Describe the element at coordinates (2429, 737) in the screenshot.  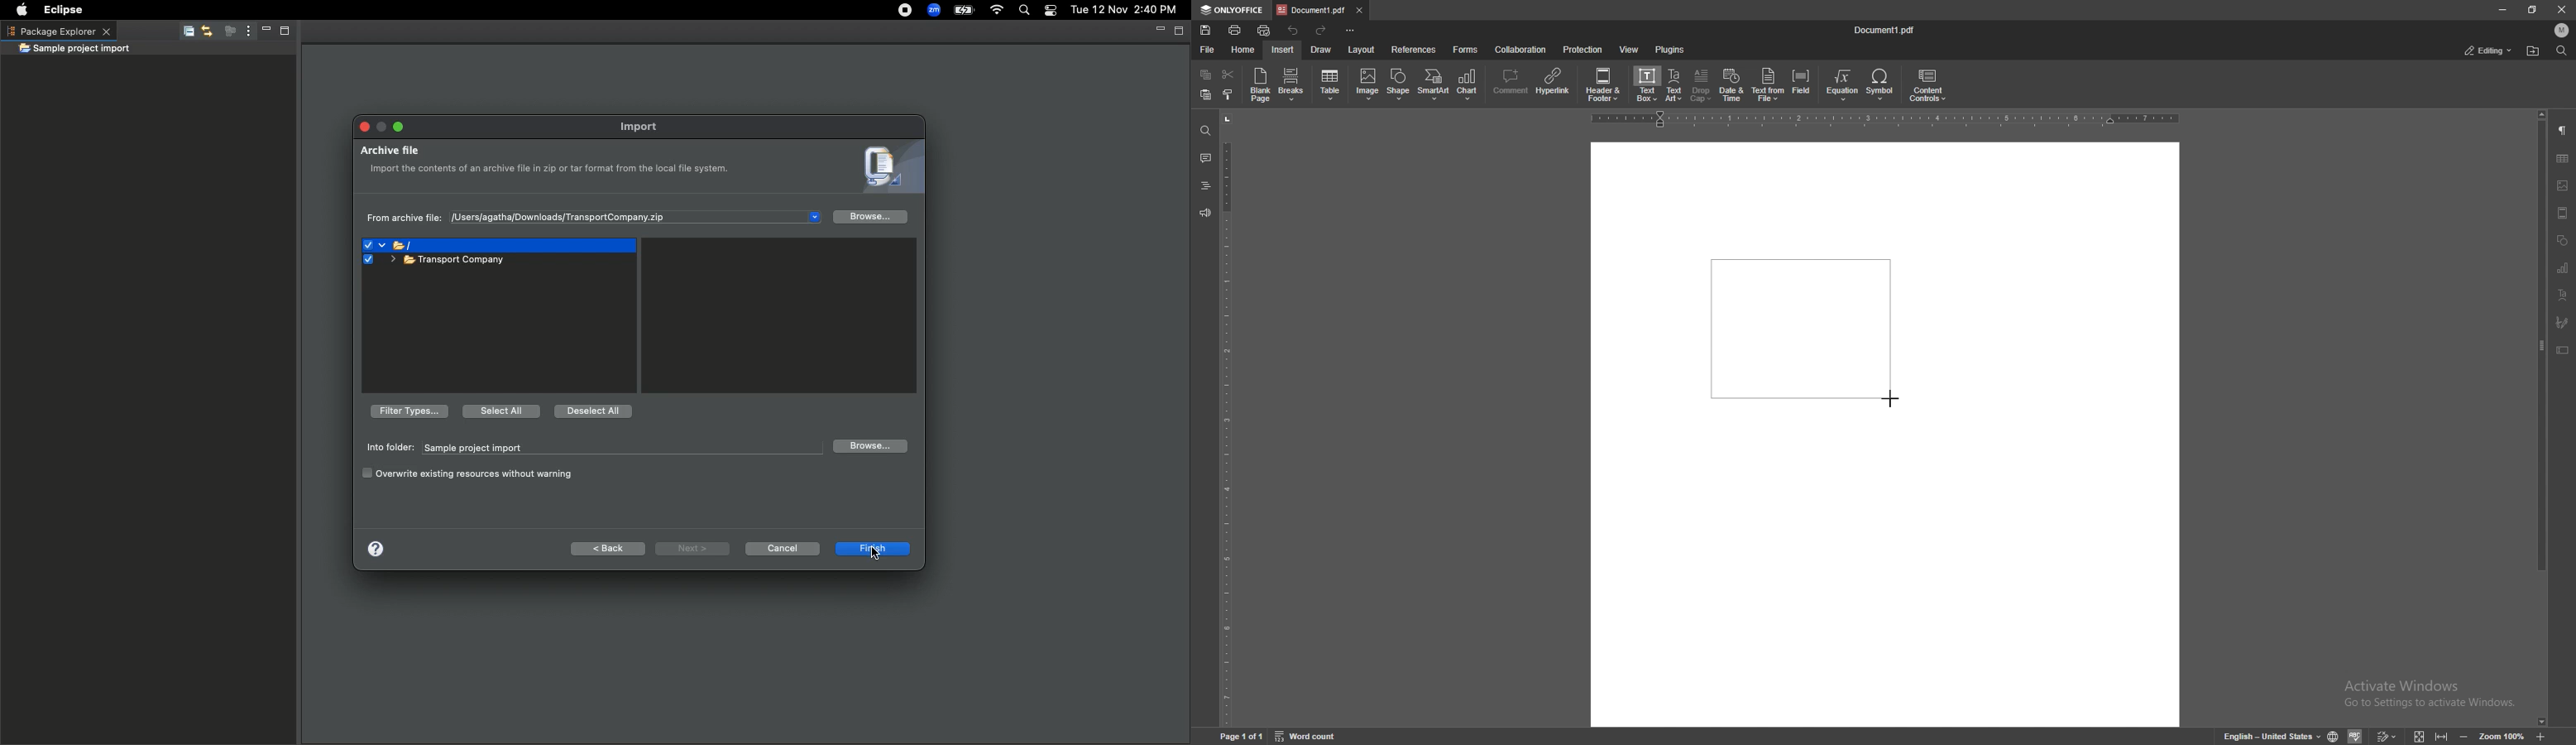
I see `expand` at that location.